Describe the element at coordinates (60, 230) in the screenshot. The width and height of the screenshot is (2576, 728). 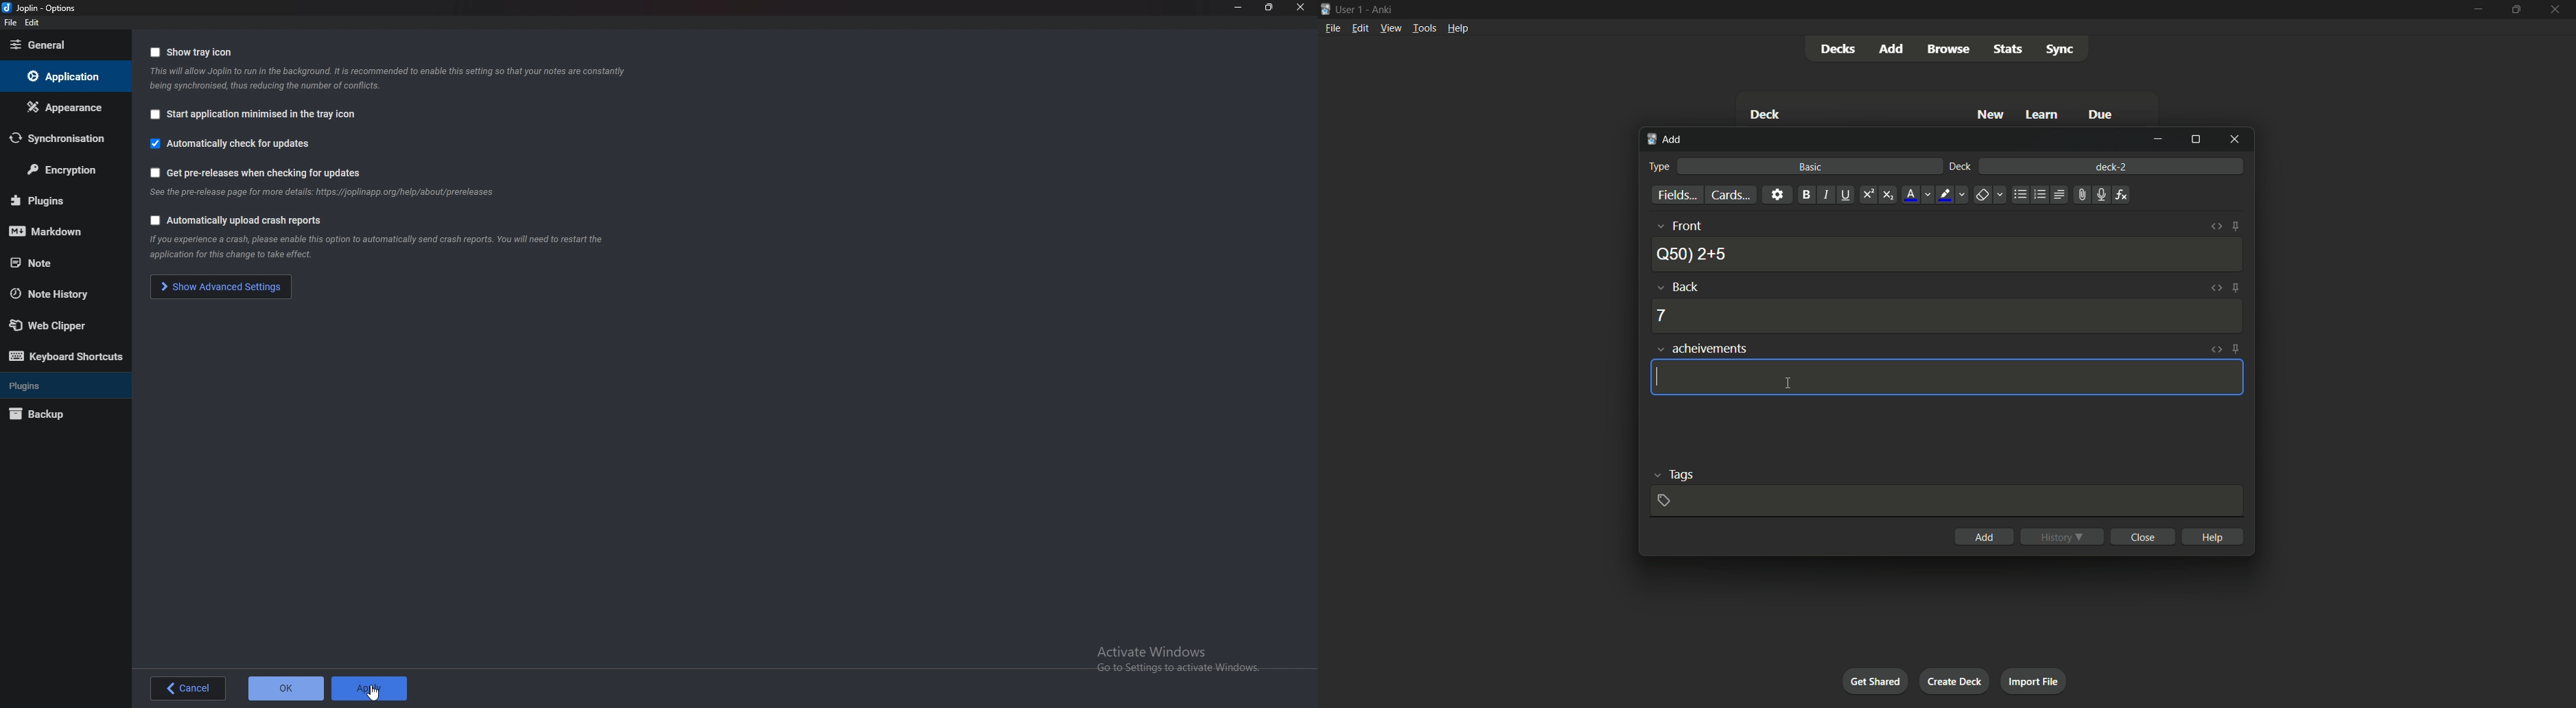
I see `Mark down` at that location.